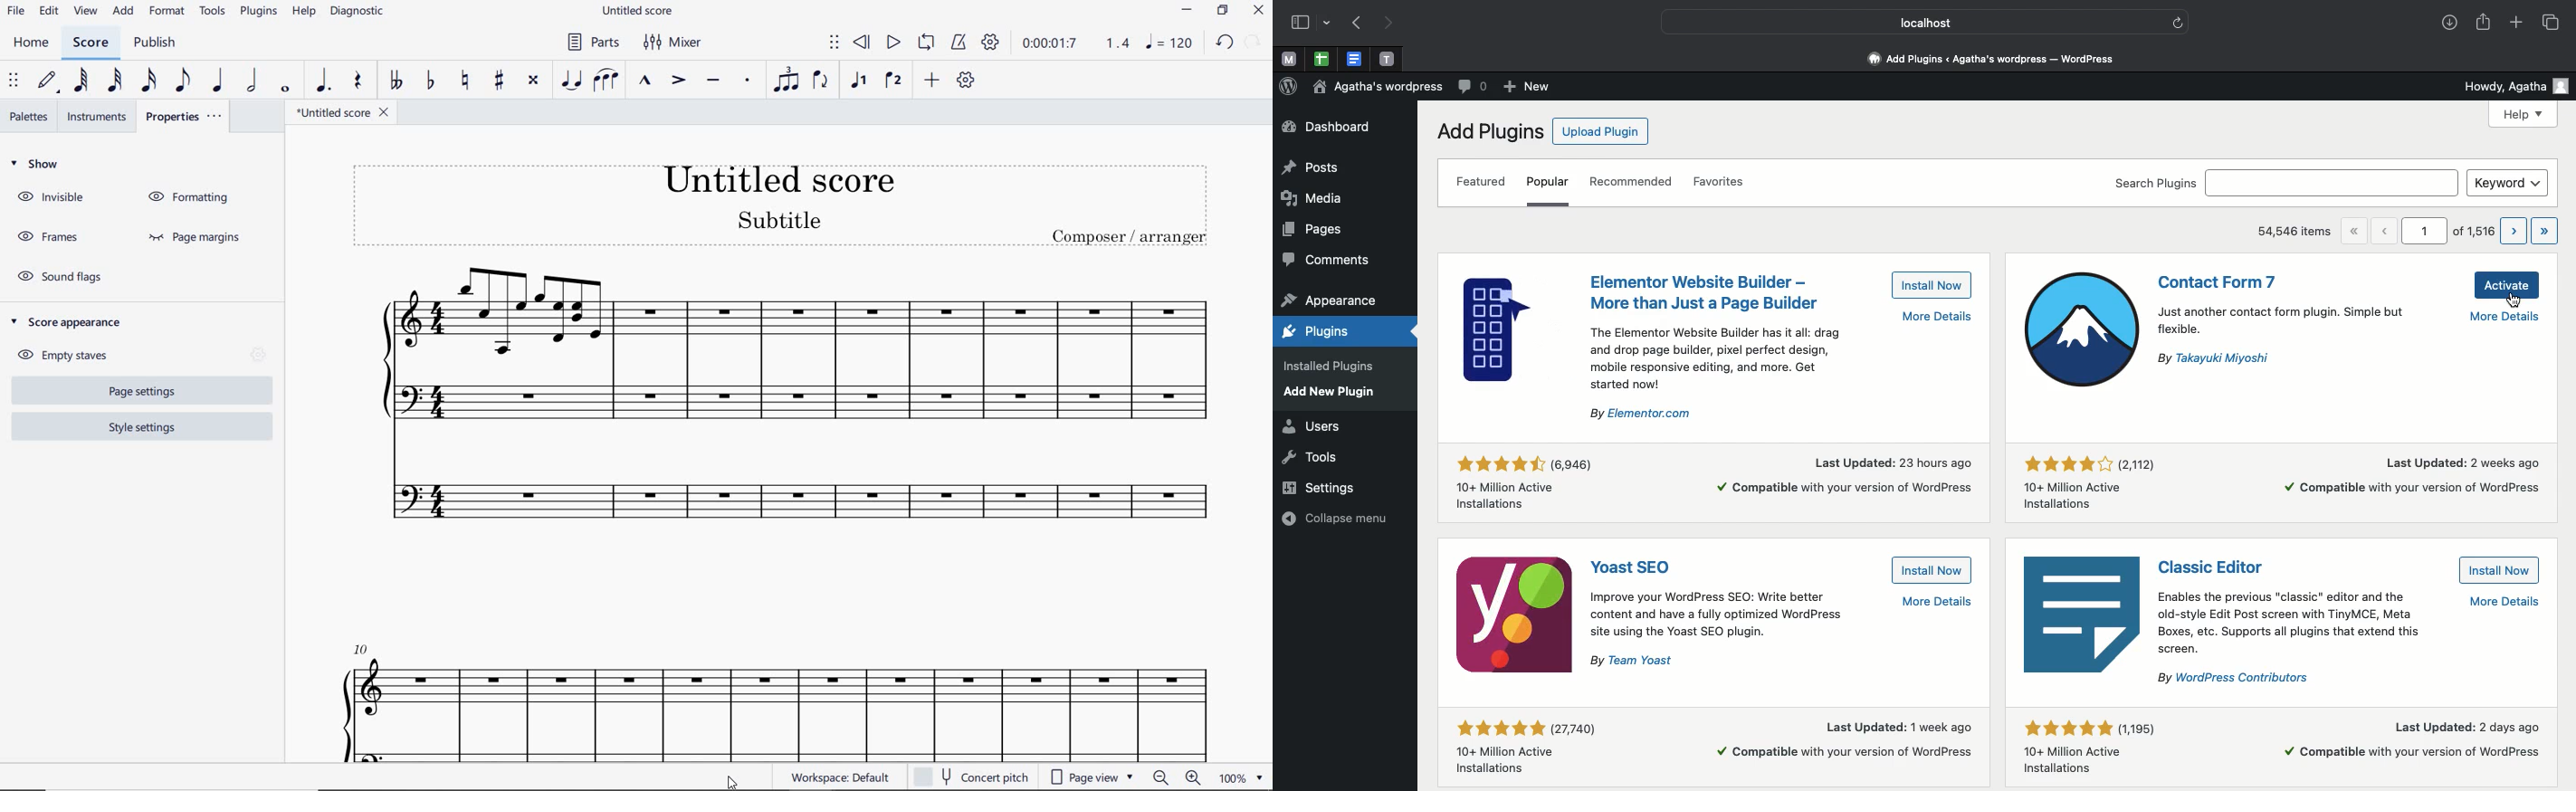 The image size is (2576, 812). Describe the element at coordinates (16, 11) in the screenshot. I see `FILE` at that location.